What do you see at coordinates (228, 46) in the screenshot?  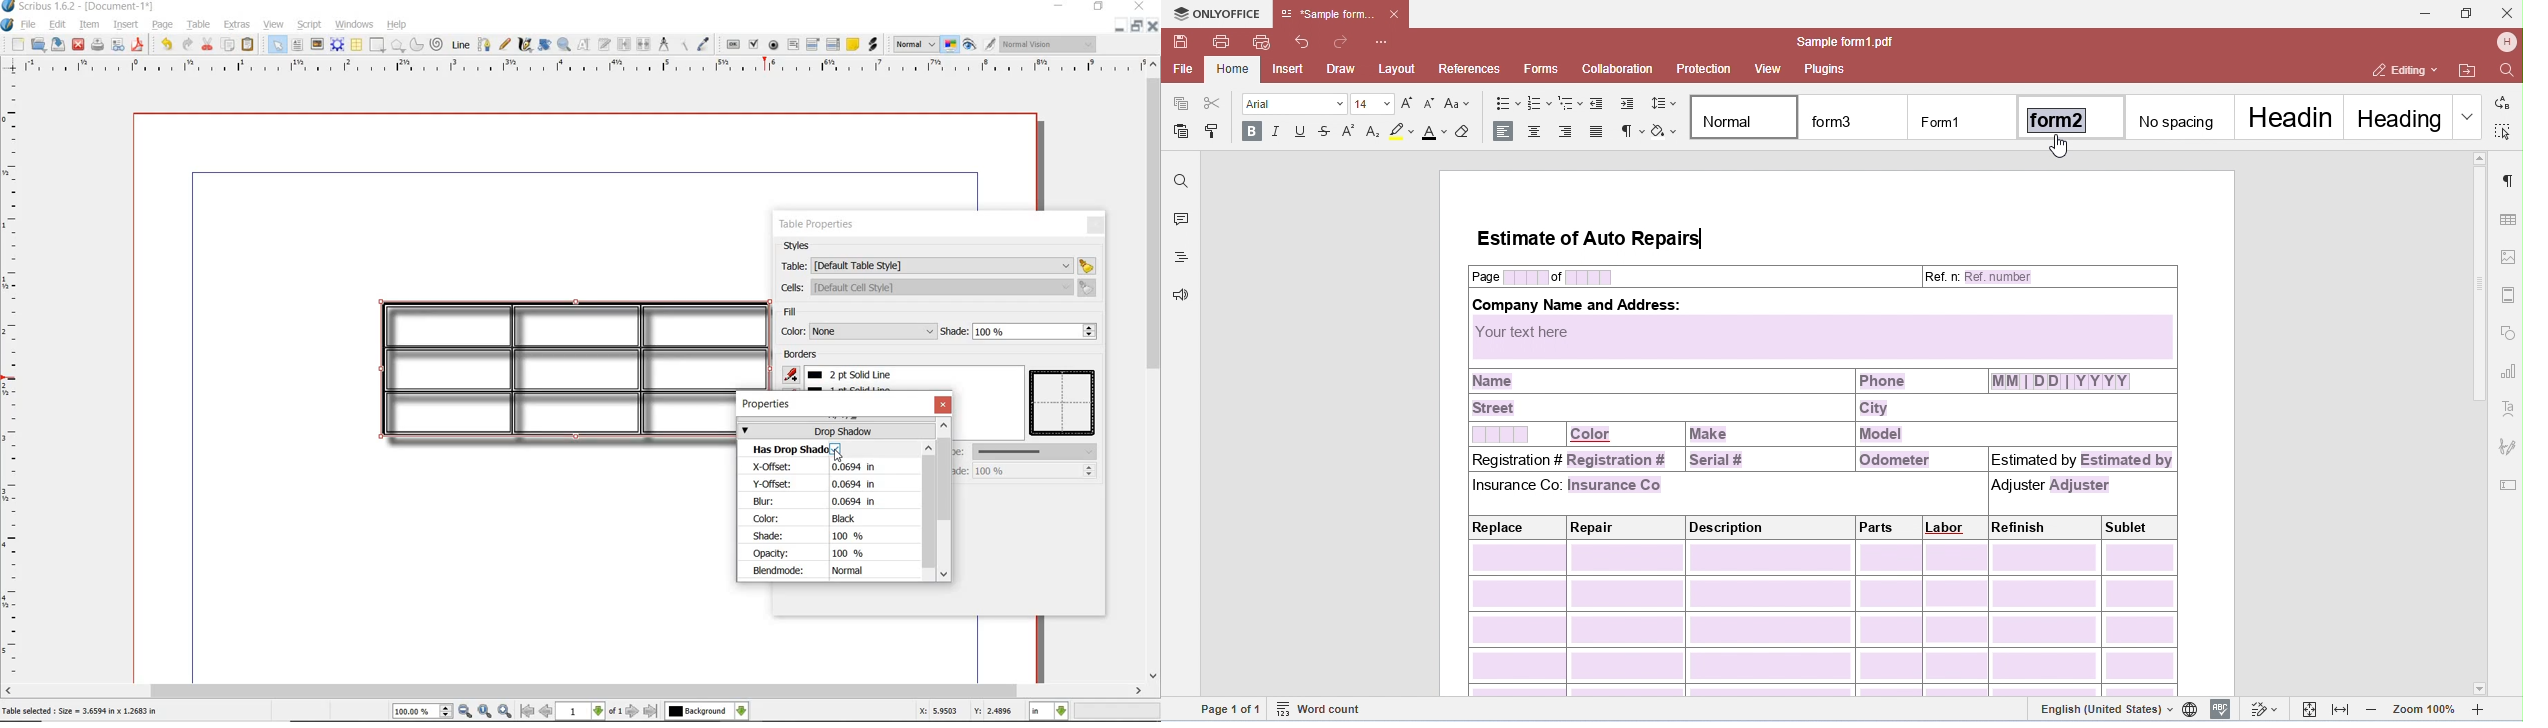 I see `copy` at bounding box center [228, 46].